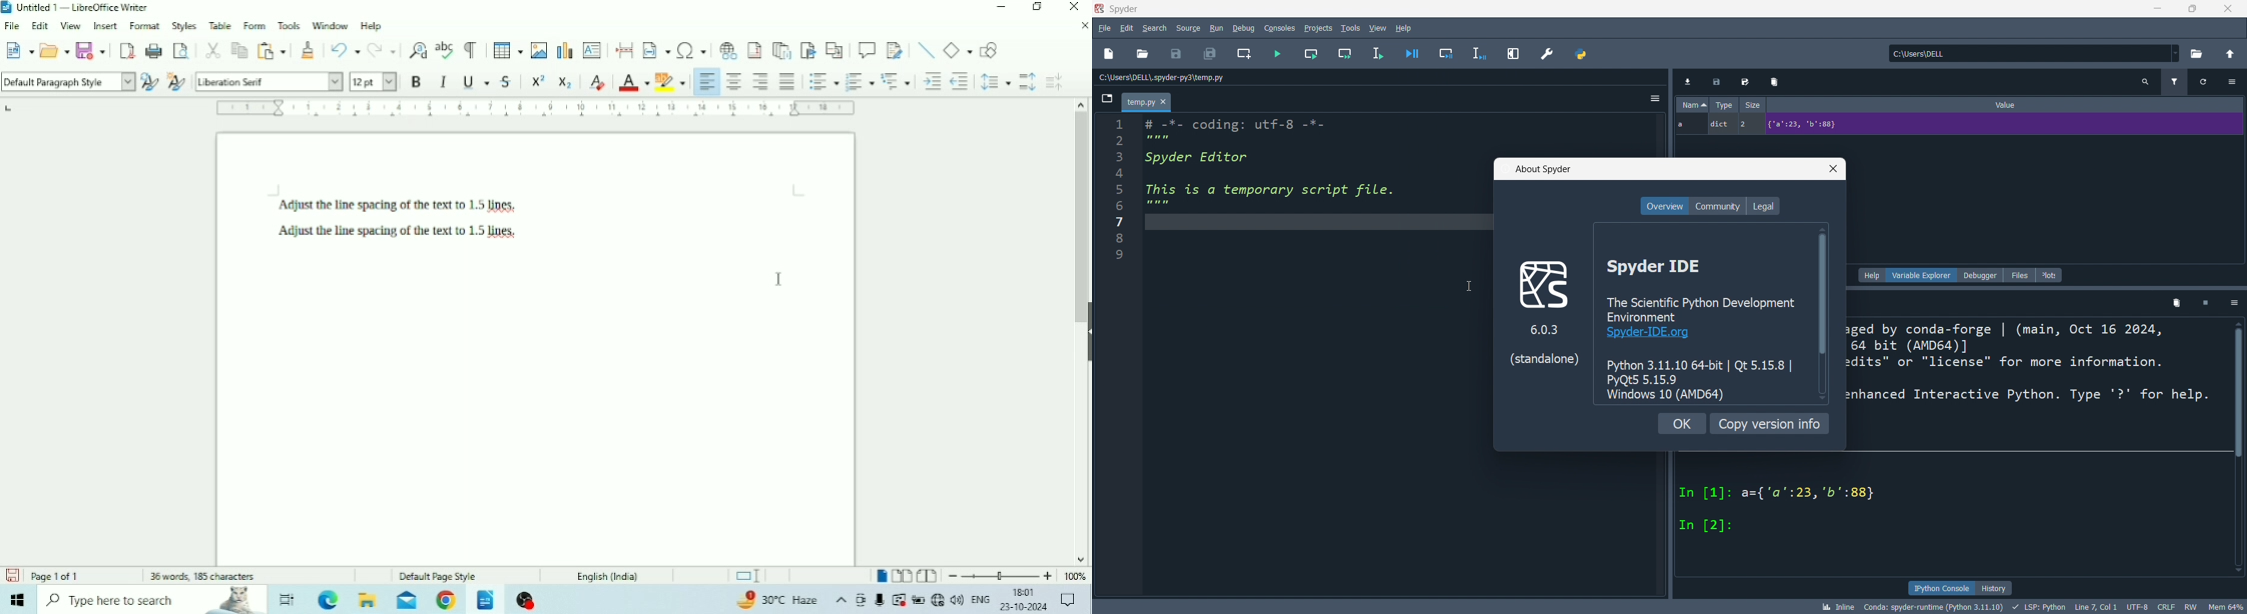 This screenshot has height=616, width=2268. What do you see at coordinates (1023, 591) in the screenshot?
I see `Time` at bounding box center [1023, 591].